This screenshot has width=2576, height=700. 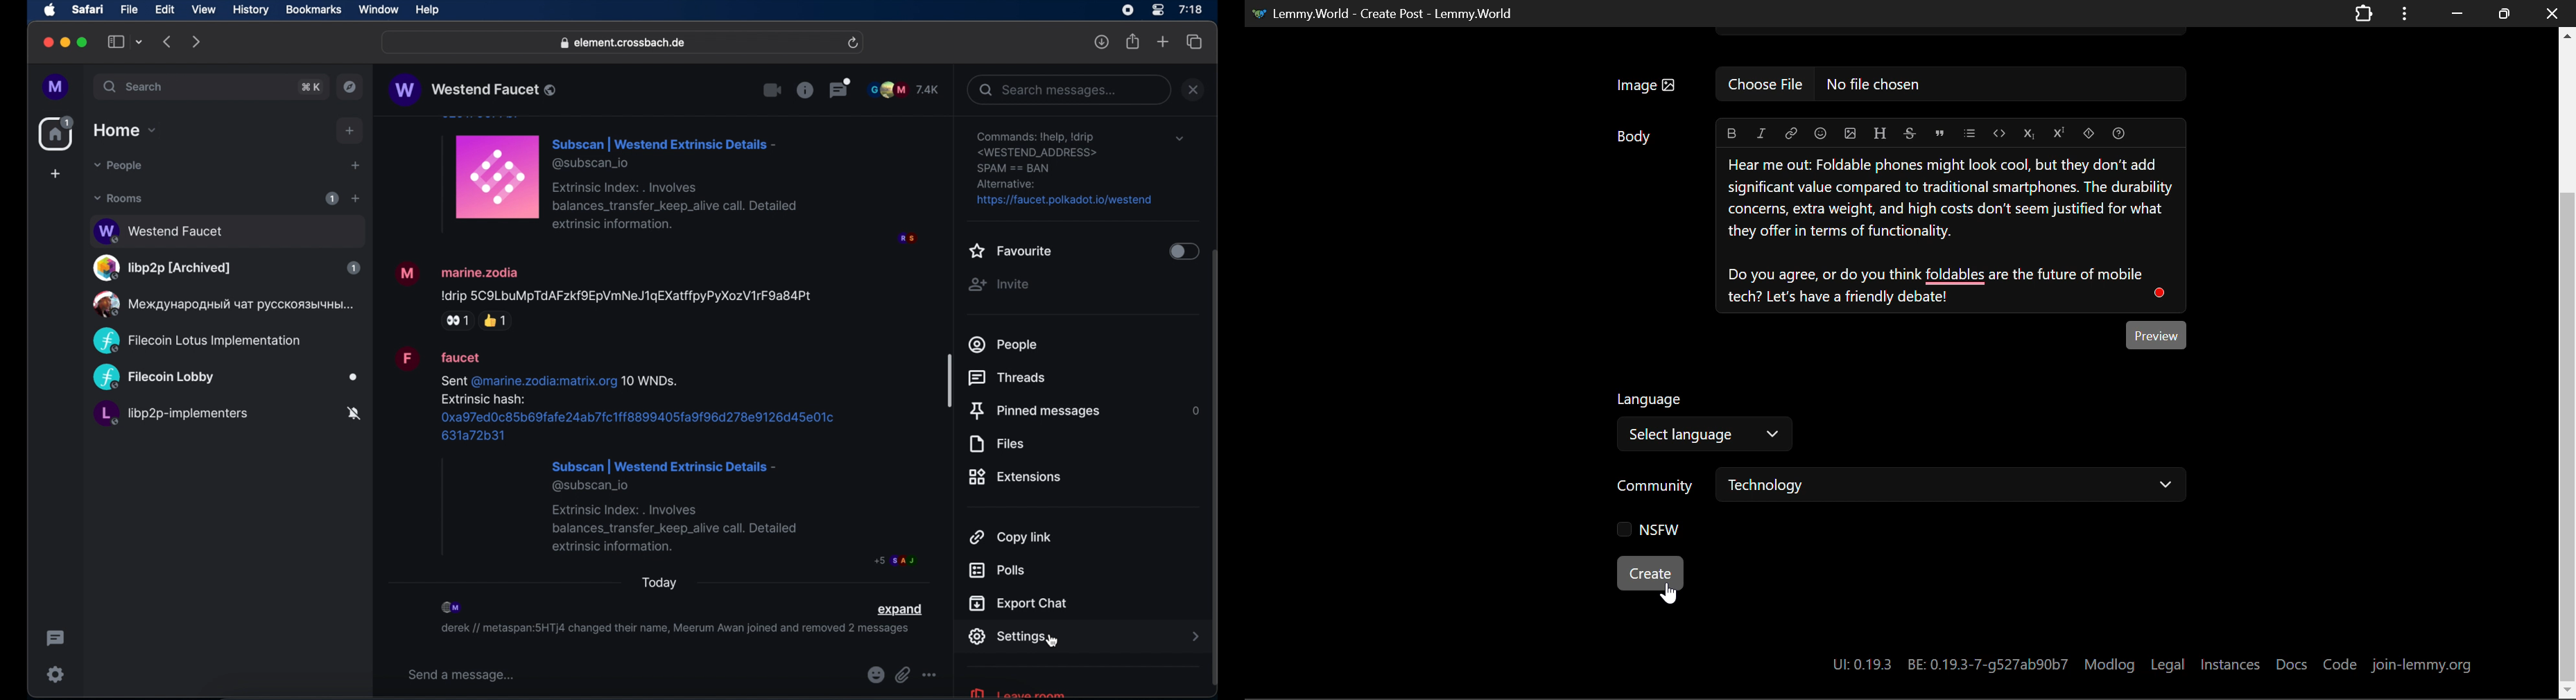 I want to click on apple icon, so click(x=50, y=10).